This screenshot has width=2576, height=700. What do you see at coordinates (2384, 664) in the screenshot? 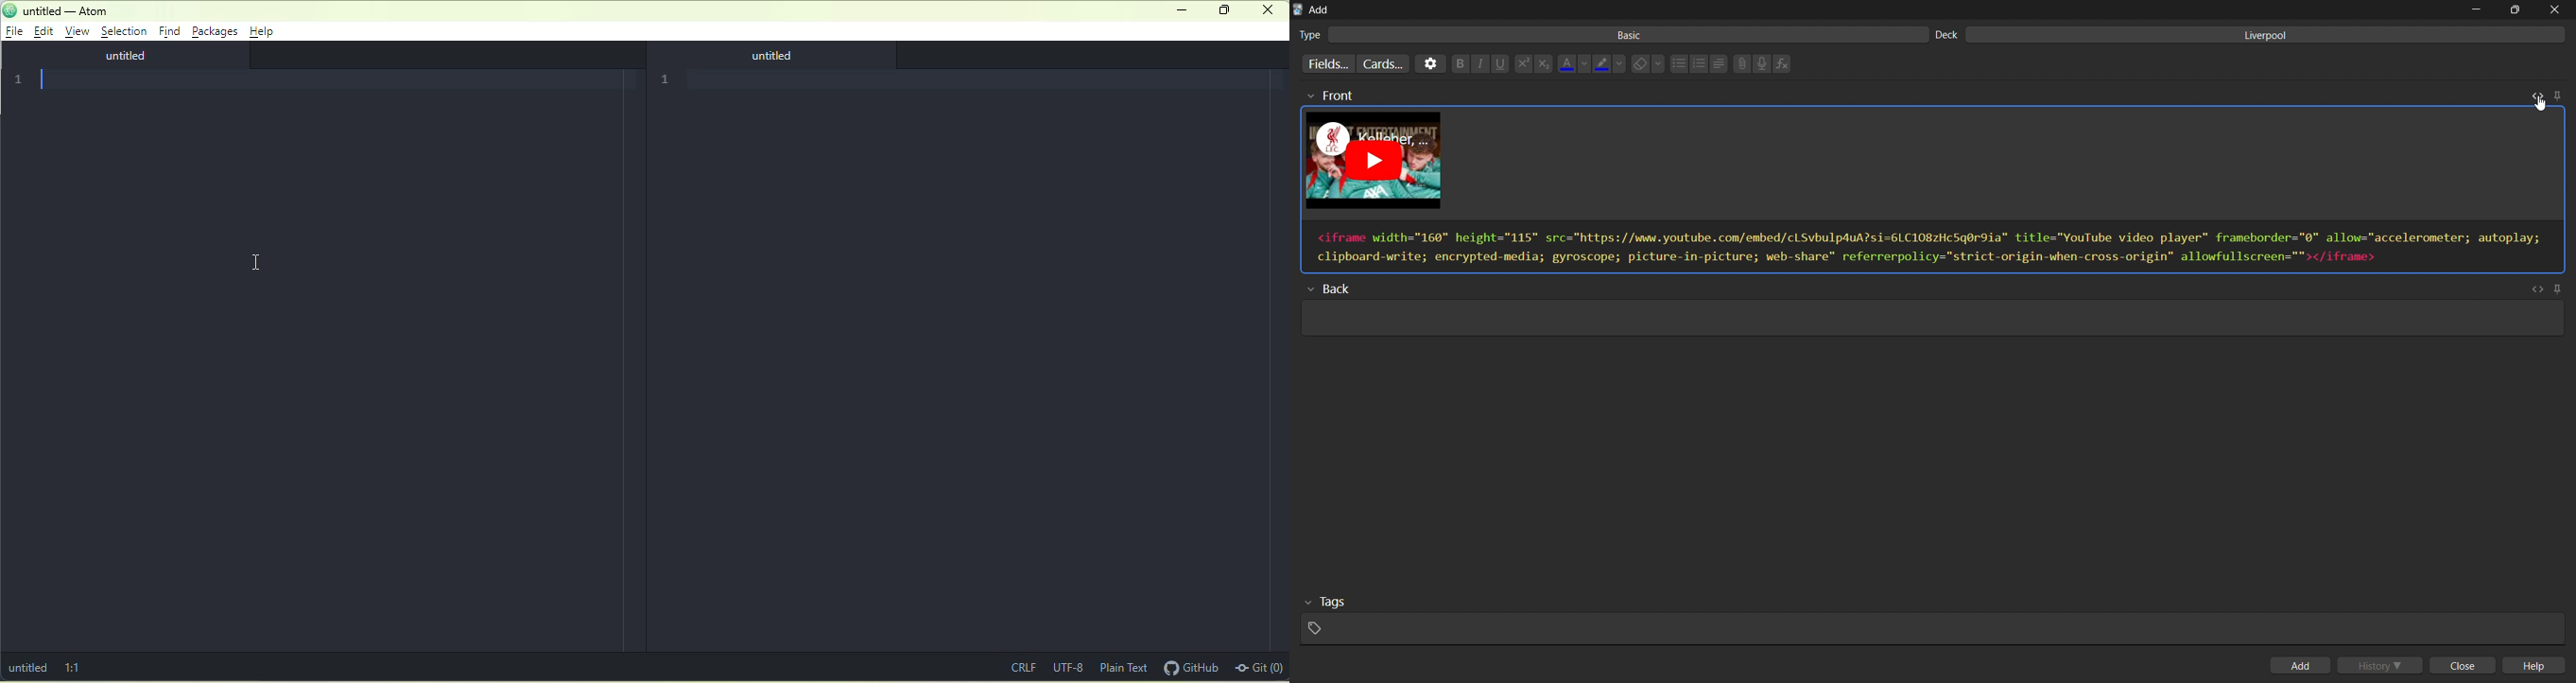
I see `history` at bounding box center [2384, 664].